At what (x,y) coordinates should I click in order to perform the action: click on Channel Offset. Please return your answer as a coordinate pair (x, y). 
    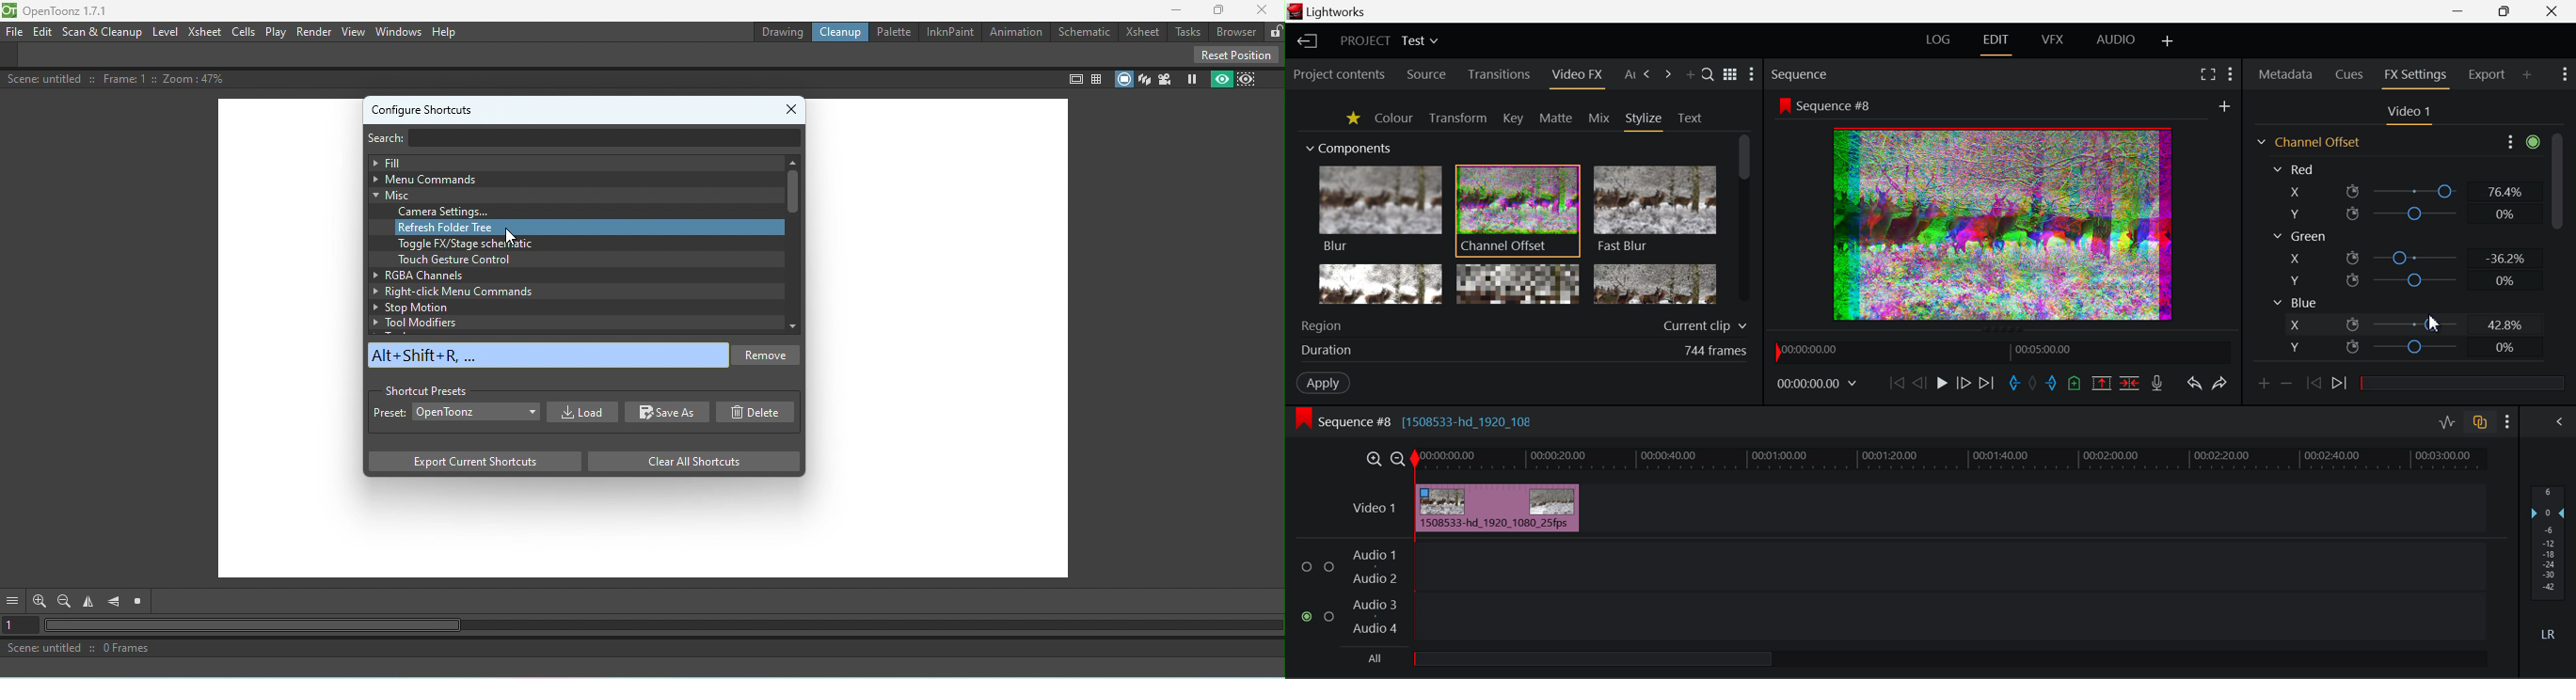
    Looking at the image, I should click on (1518, 212).